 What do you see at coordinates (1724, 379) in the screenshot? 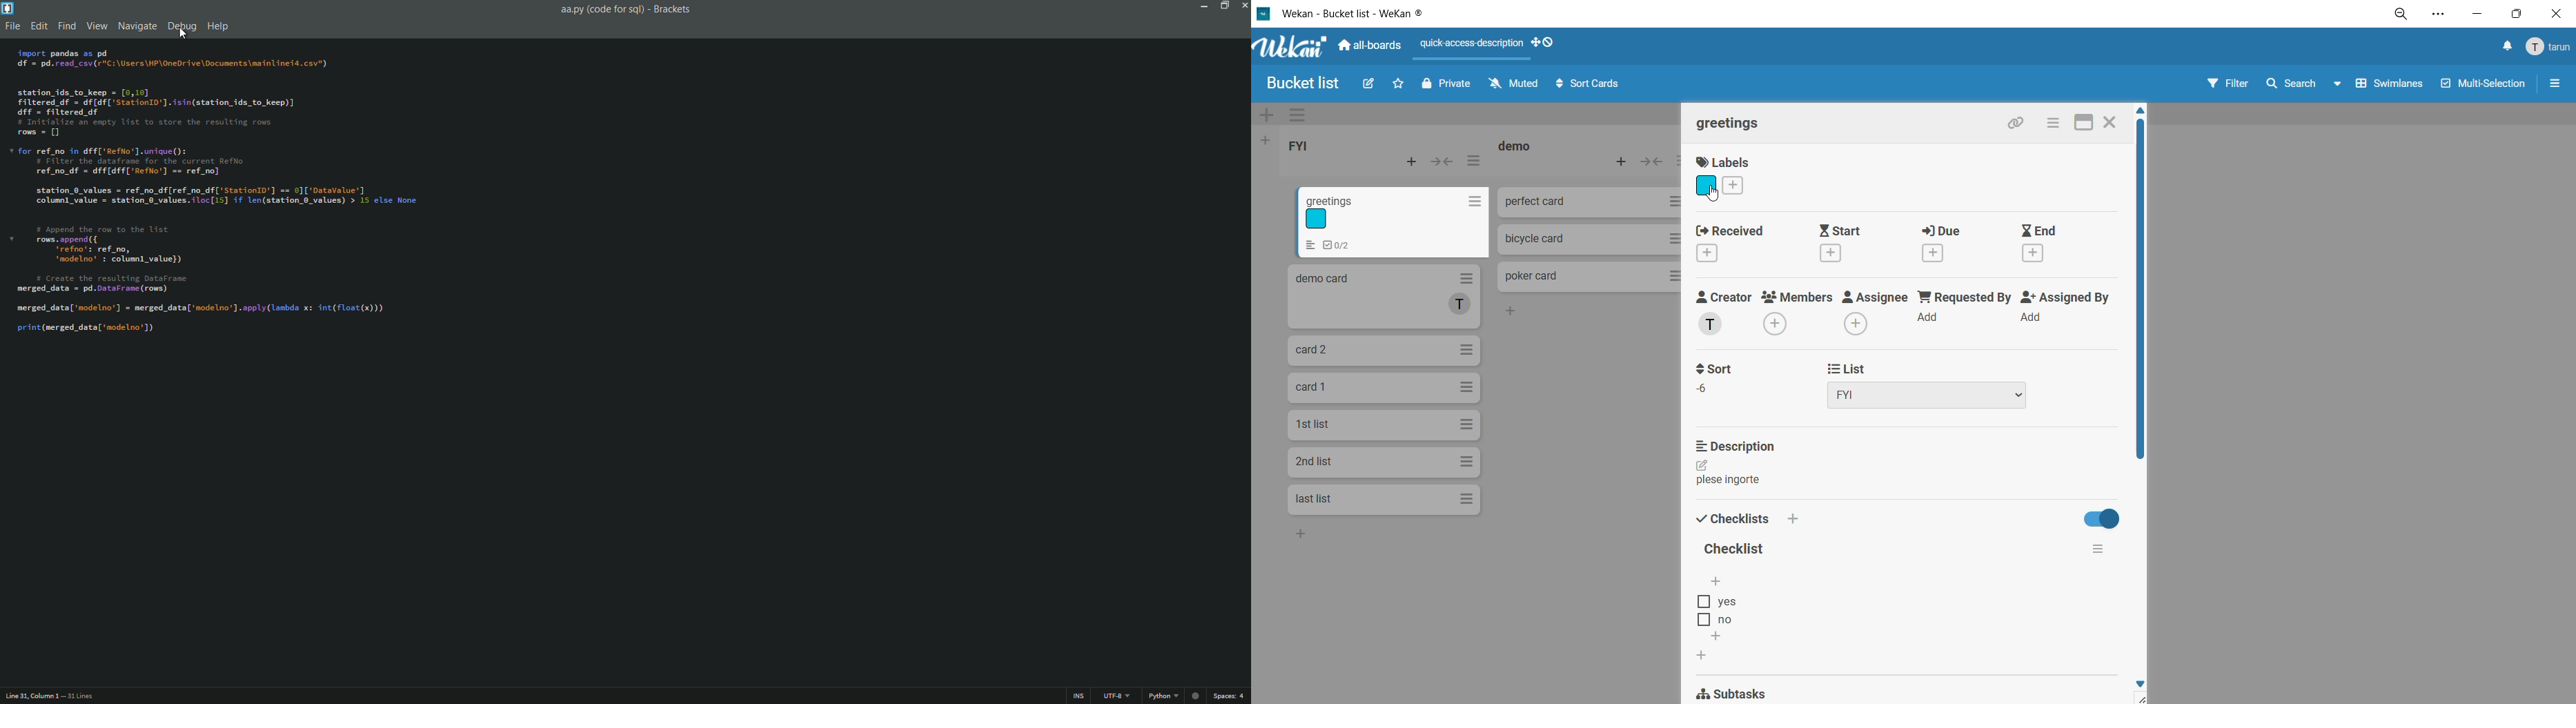
I see `sort` at bounding box center [1724, 379].